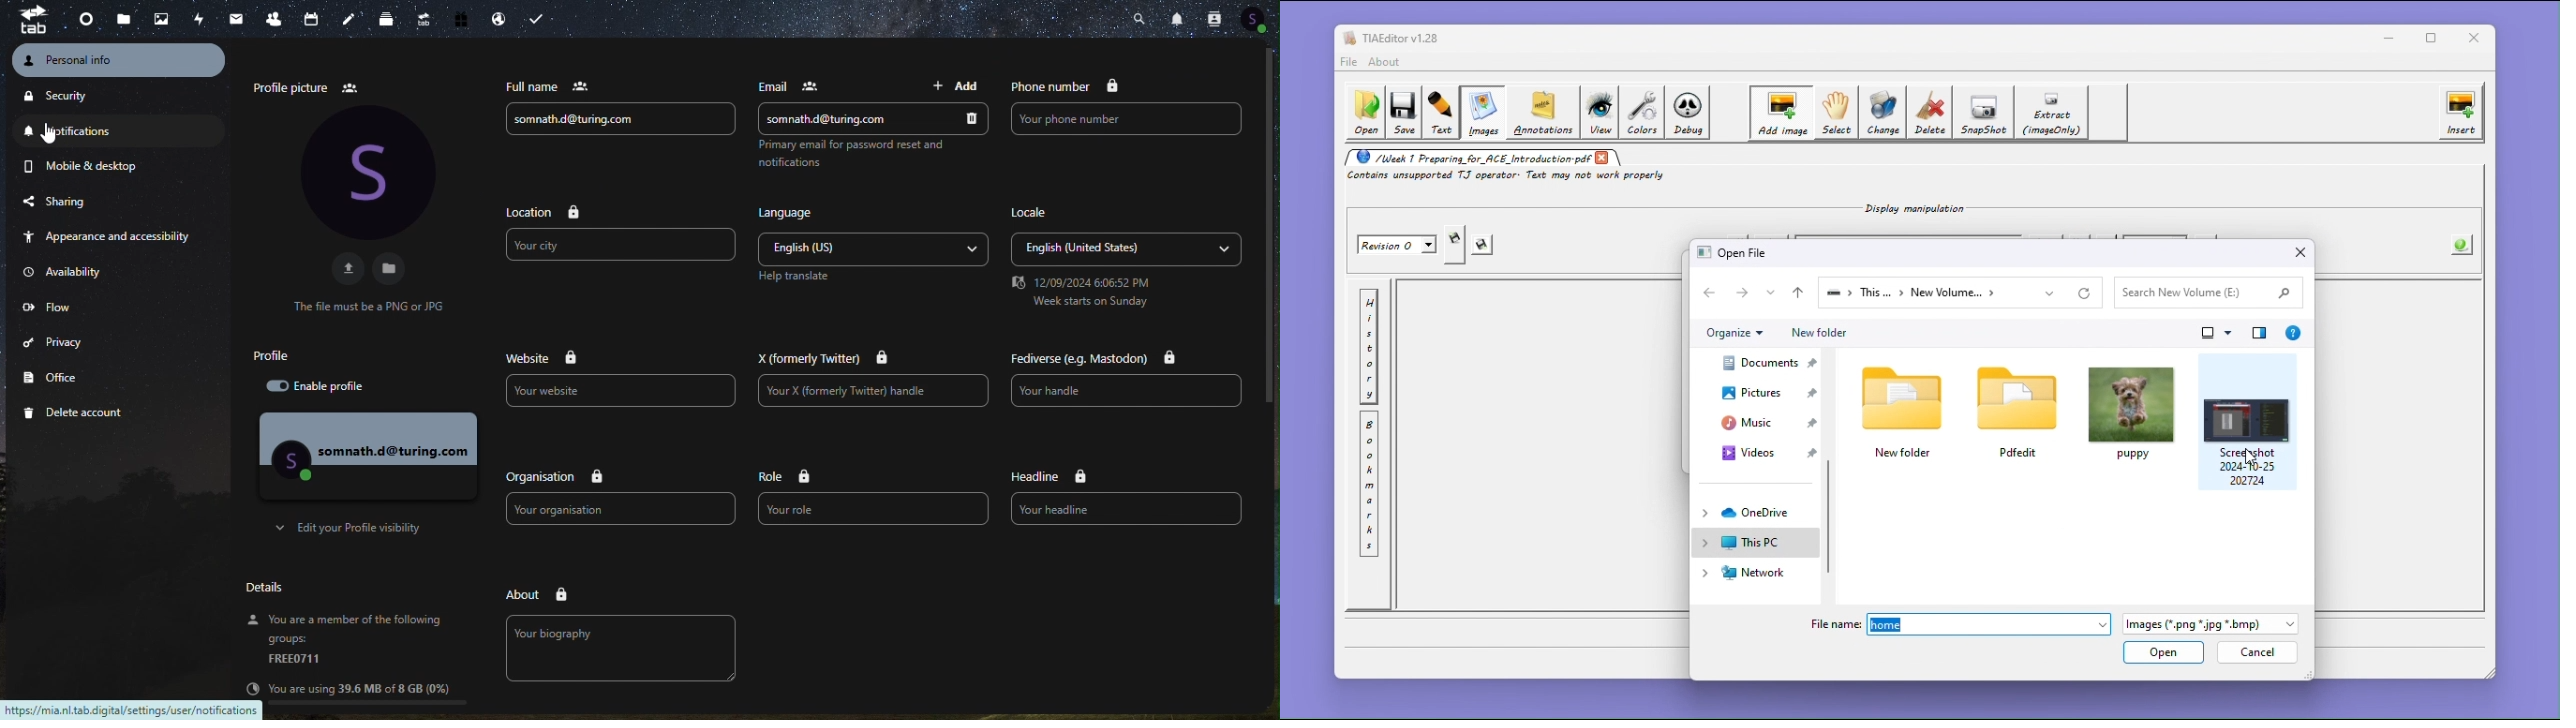 The width and height of the screenshot is (2576, 728). Describe the element at coordinates (1127, 508) in the screenshot. I see `Your headline` at that location.